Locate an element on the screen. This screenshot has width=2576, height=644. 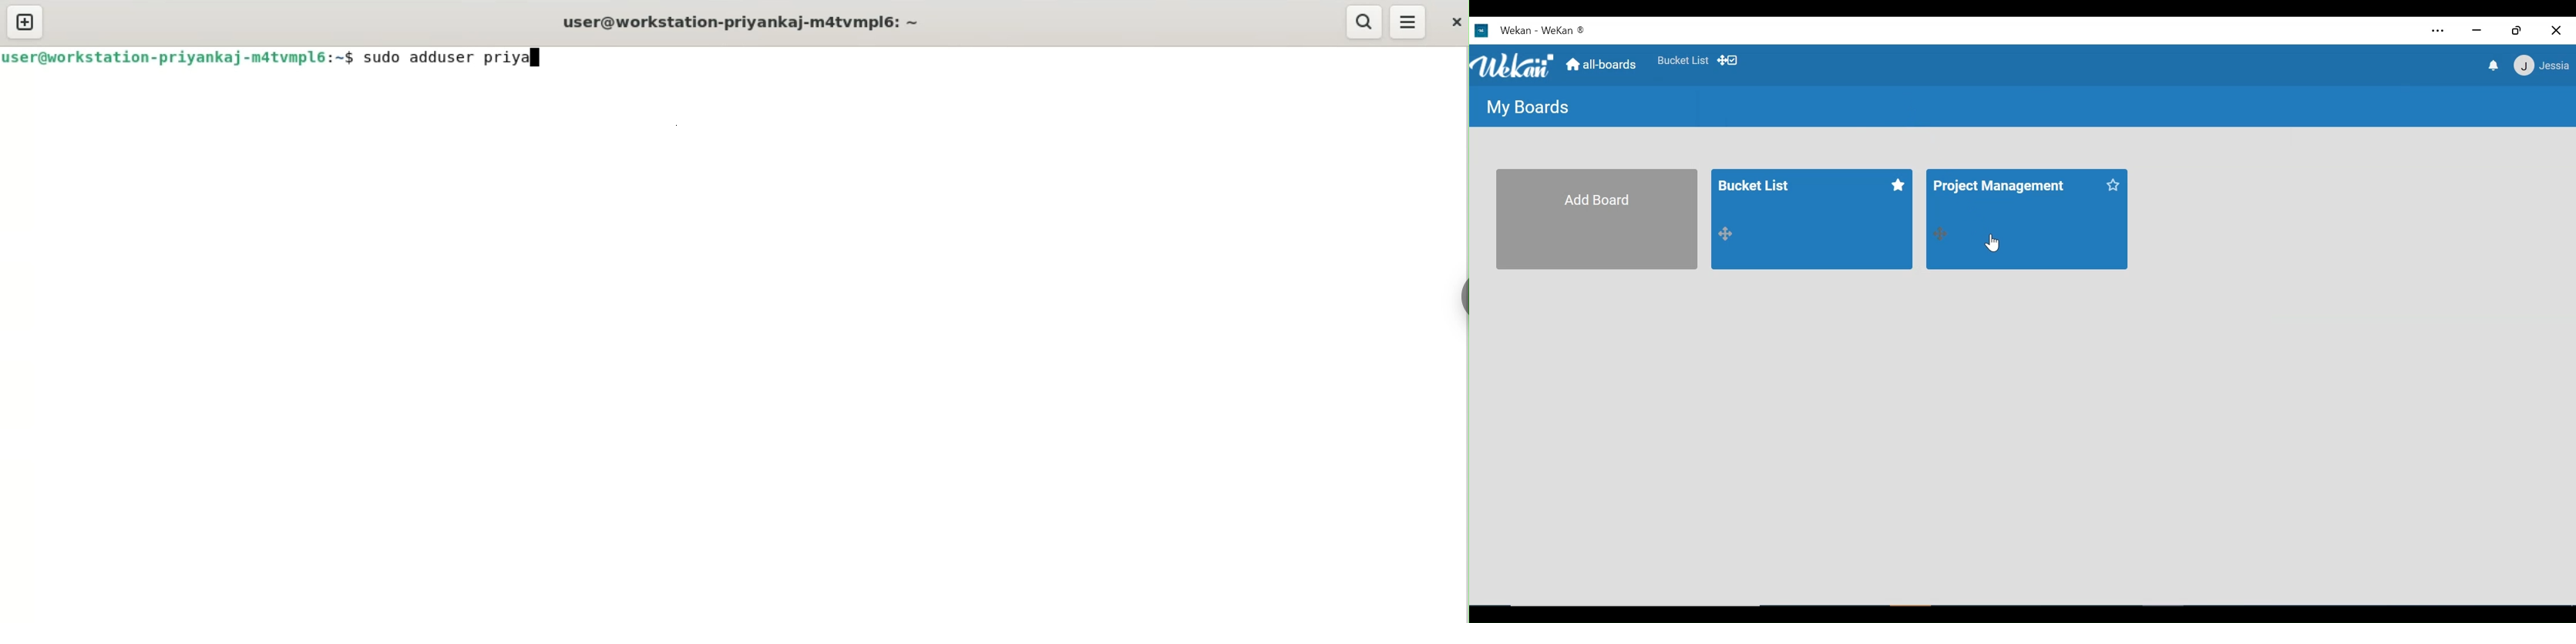
Wekan- wekan is located at coordinates (1557, 30).